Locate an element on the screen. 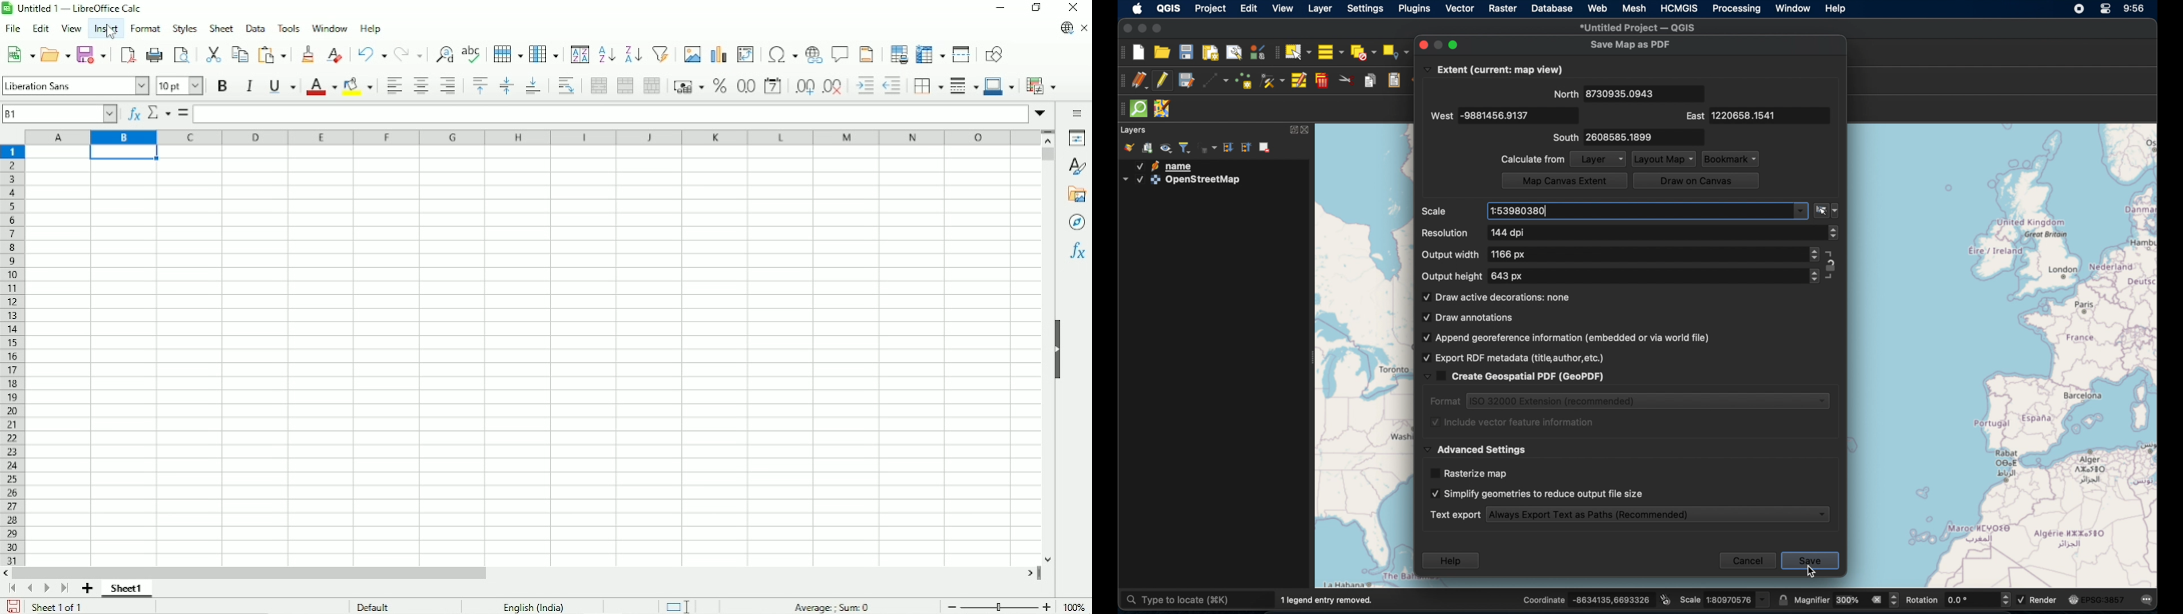 The width and height of the screenshot is (2184, 616). Zoom factor is located at coordinates (1075, 607).